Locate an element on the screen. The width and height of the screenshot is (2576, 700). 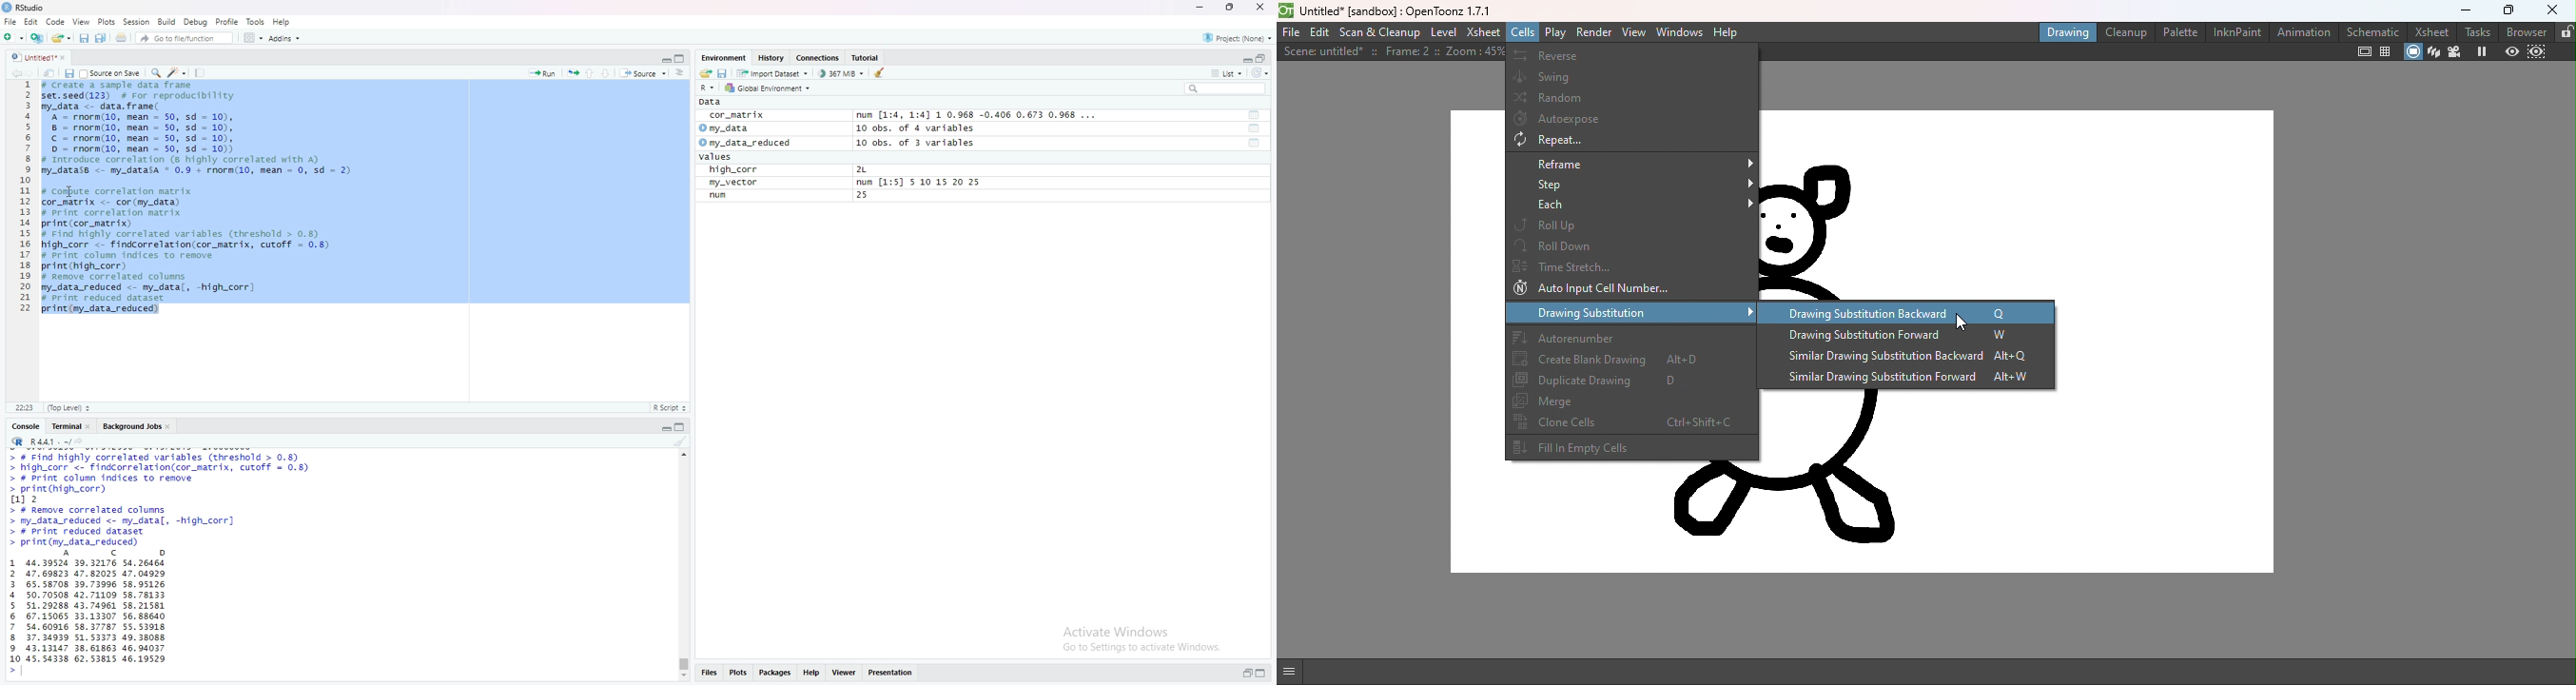
num 25 is located at coordinates (798, 197).